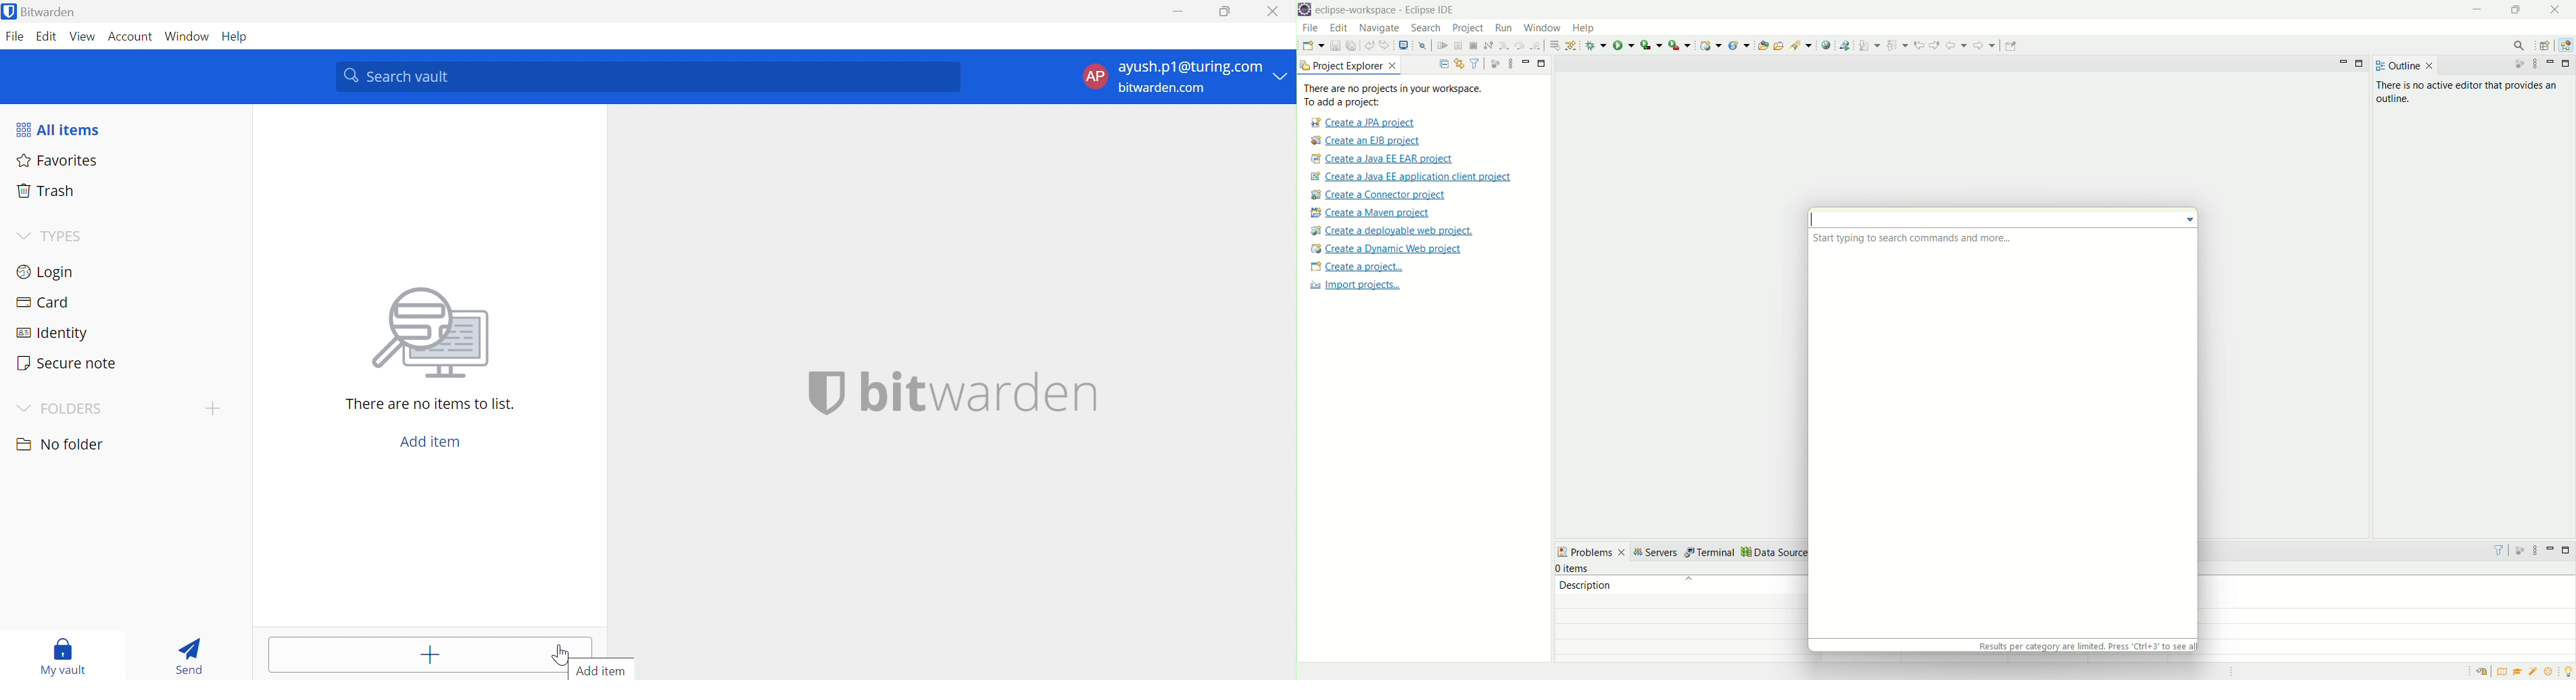 The height and width of the screenshot is (700, 2576). Describe the element at coordinates (1357, 268) in the screenshot. I see `create a project` at that location.